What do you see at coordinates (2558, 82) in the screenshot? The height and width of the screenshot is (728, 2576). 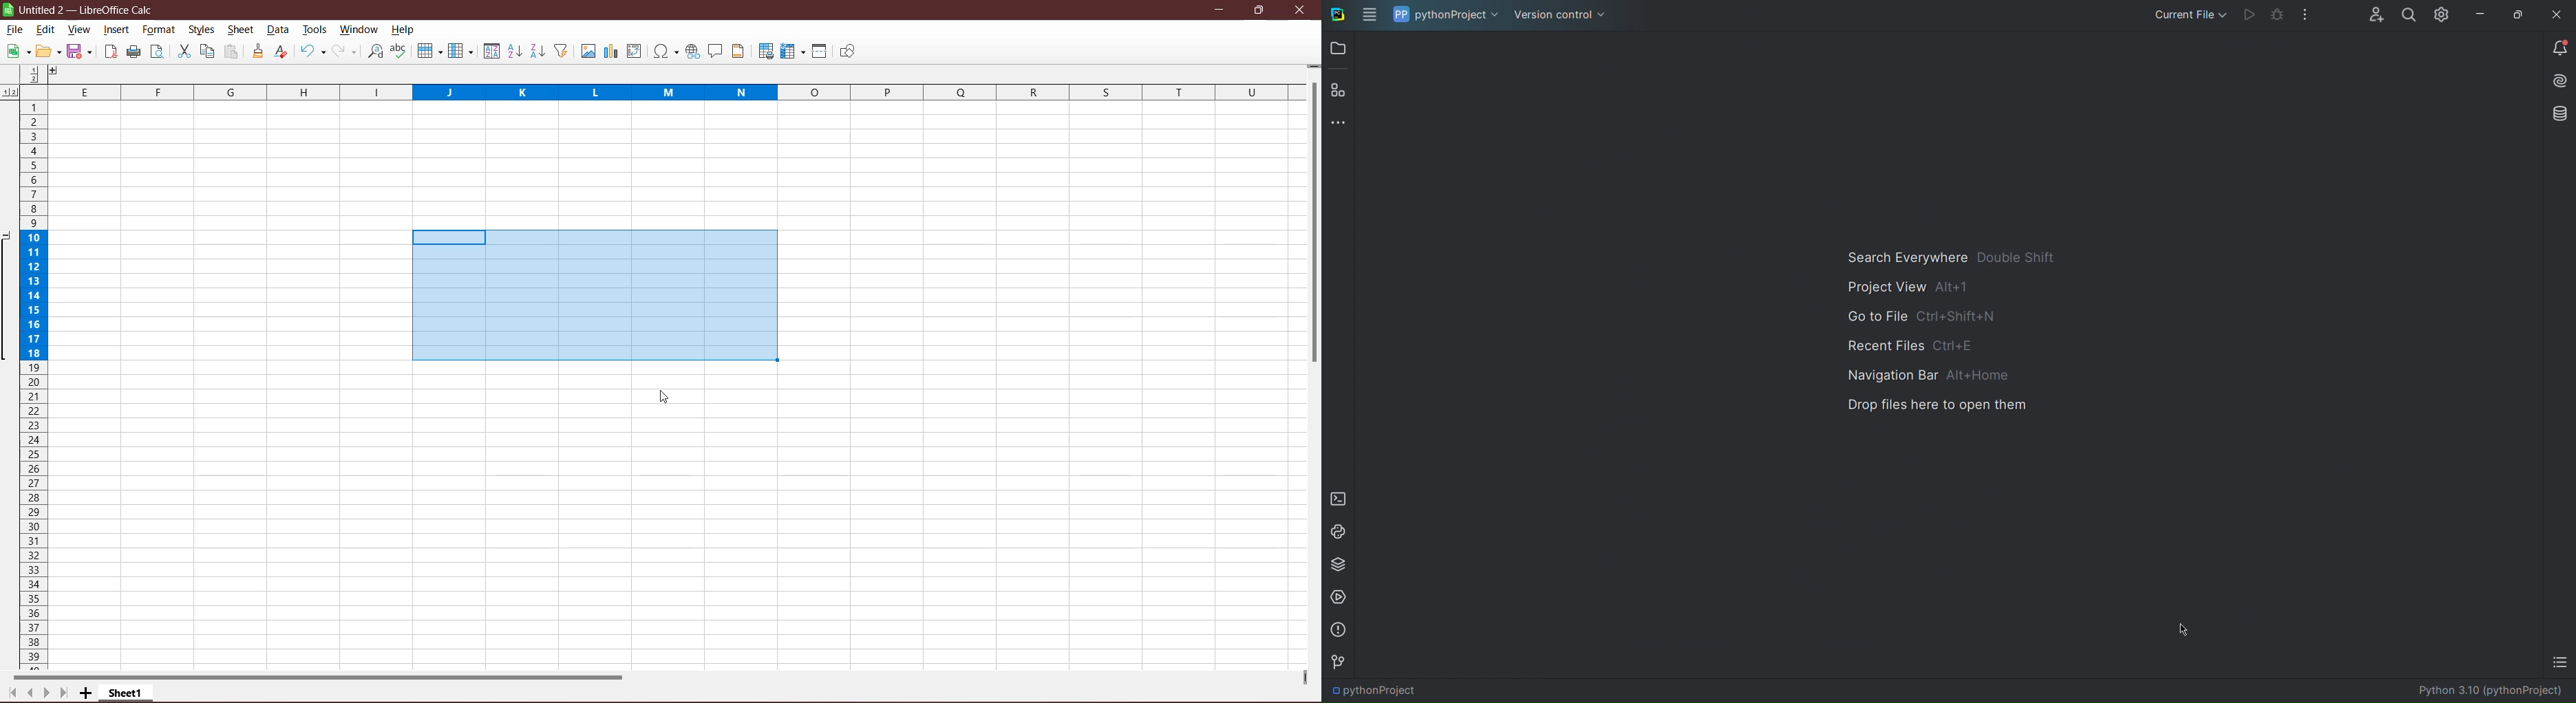 I see `Install AI Assistant` at bounding box center [2558, 82].